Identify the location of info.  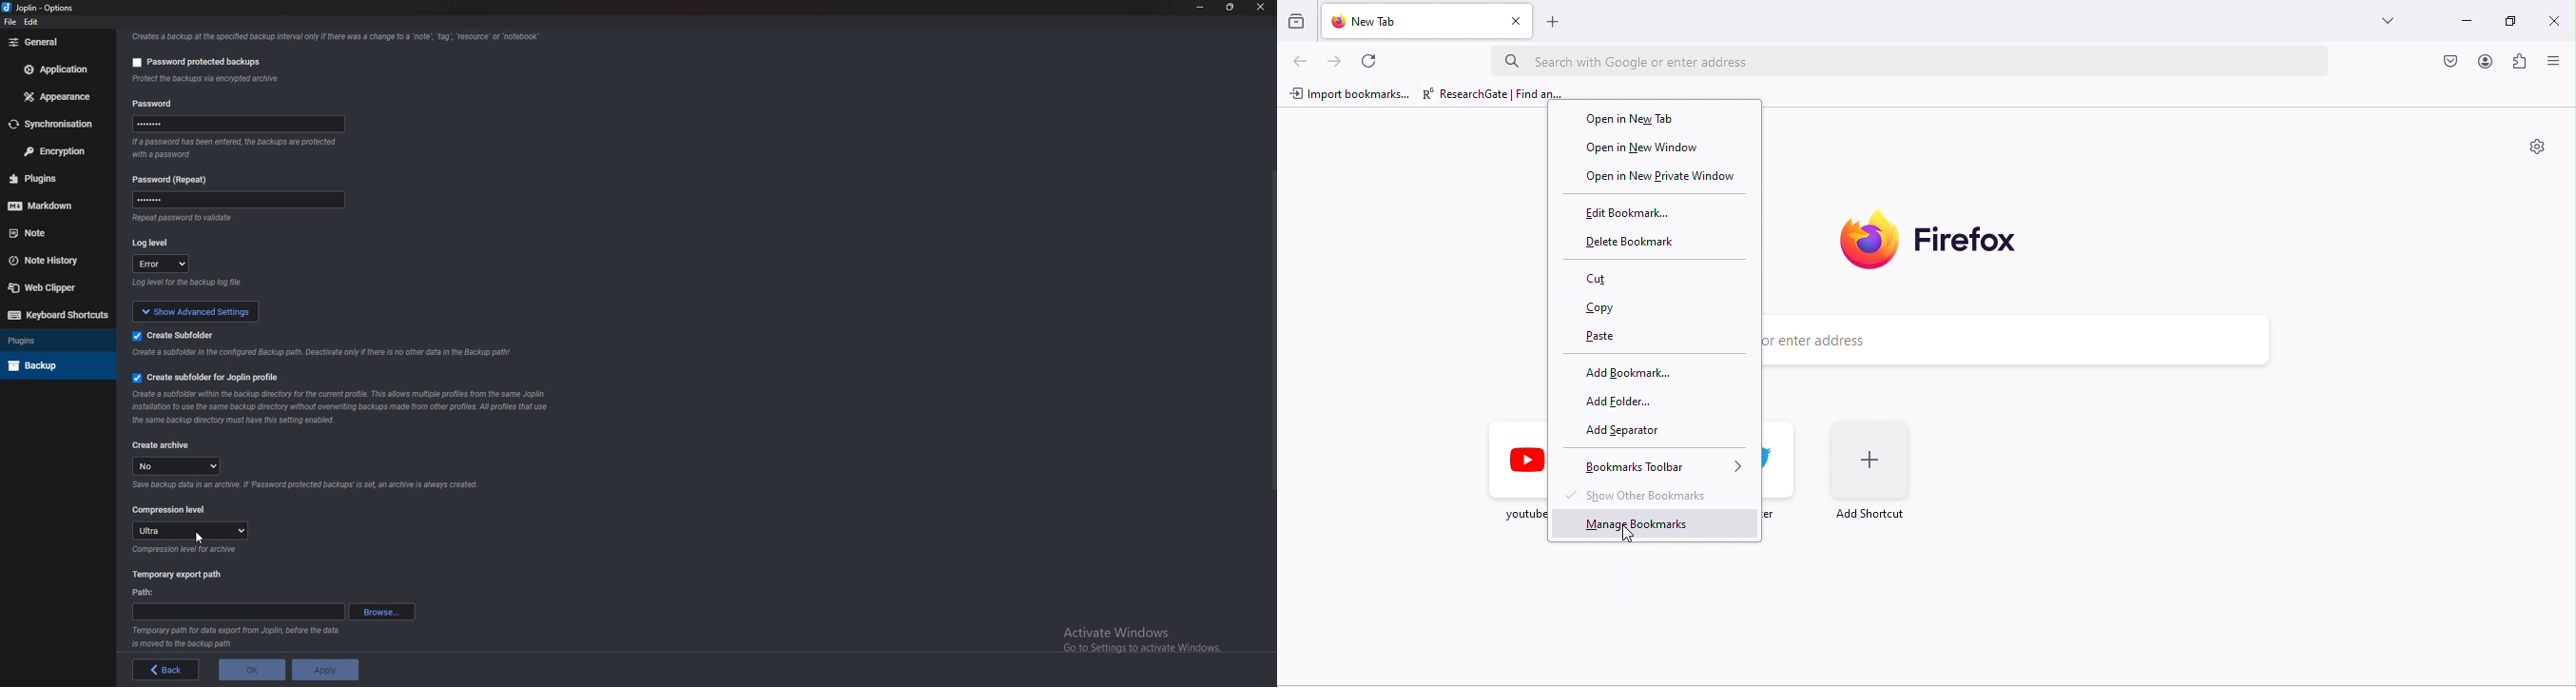
(210, 219).